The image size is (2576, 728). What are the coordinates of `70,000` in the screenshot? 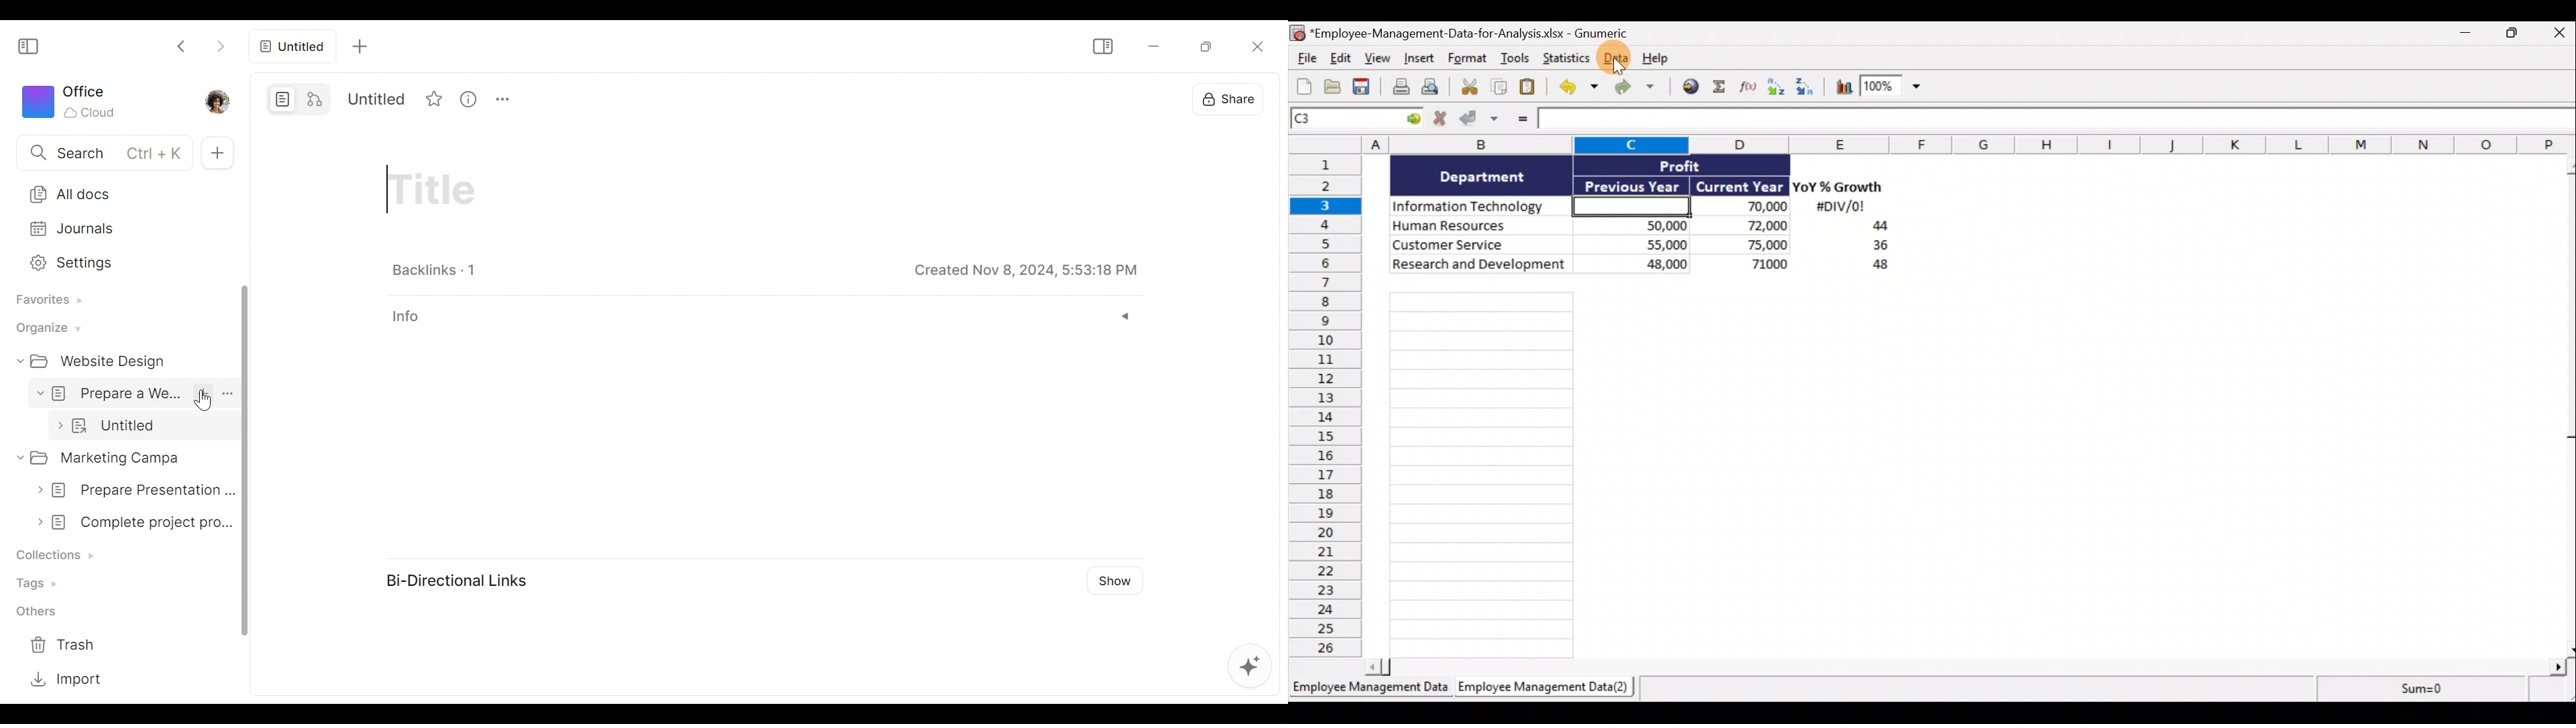 It's located at (1747, 207).